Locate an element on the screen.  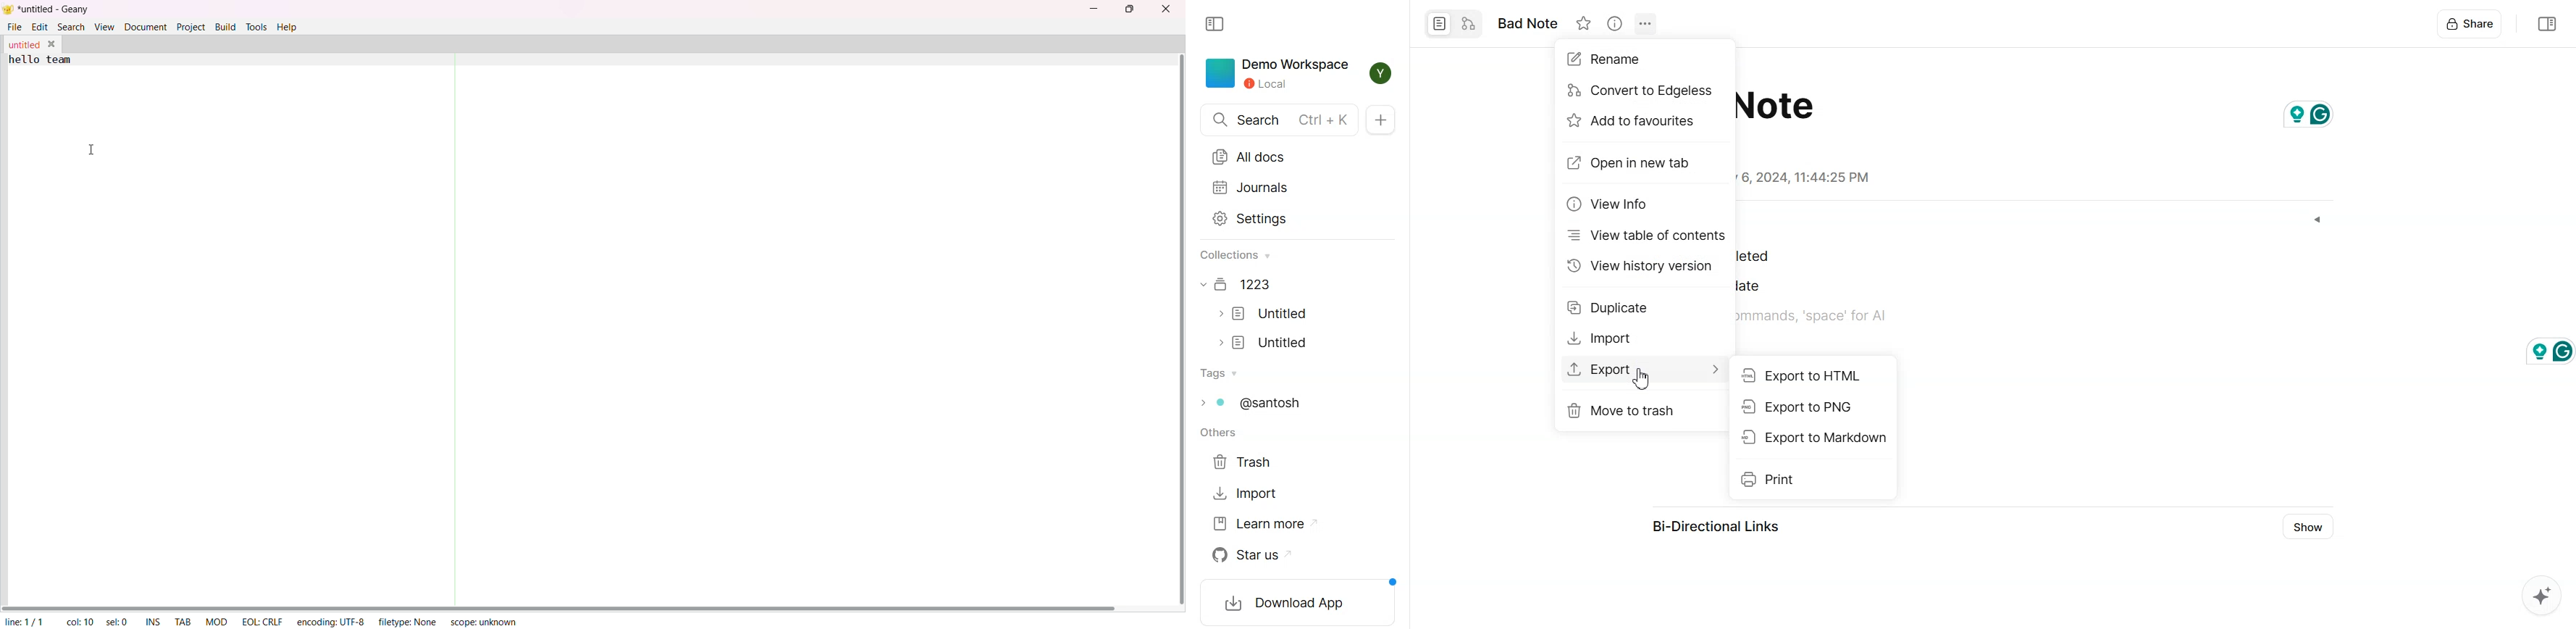
text area is located at coordinates (587, 339).